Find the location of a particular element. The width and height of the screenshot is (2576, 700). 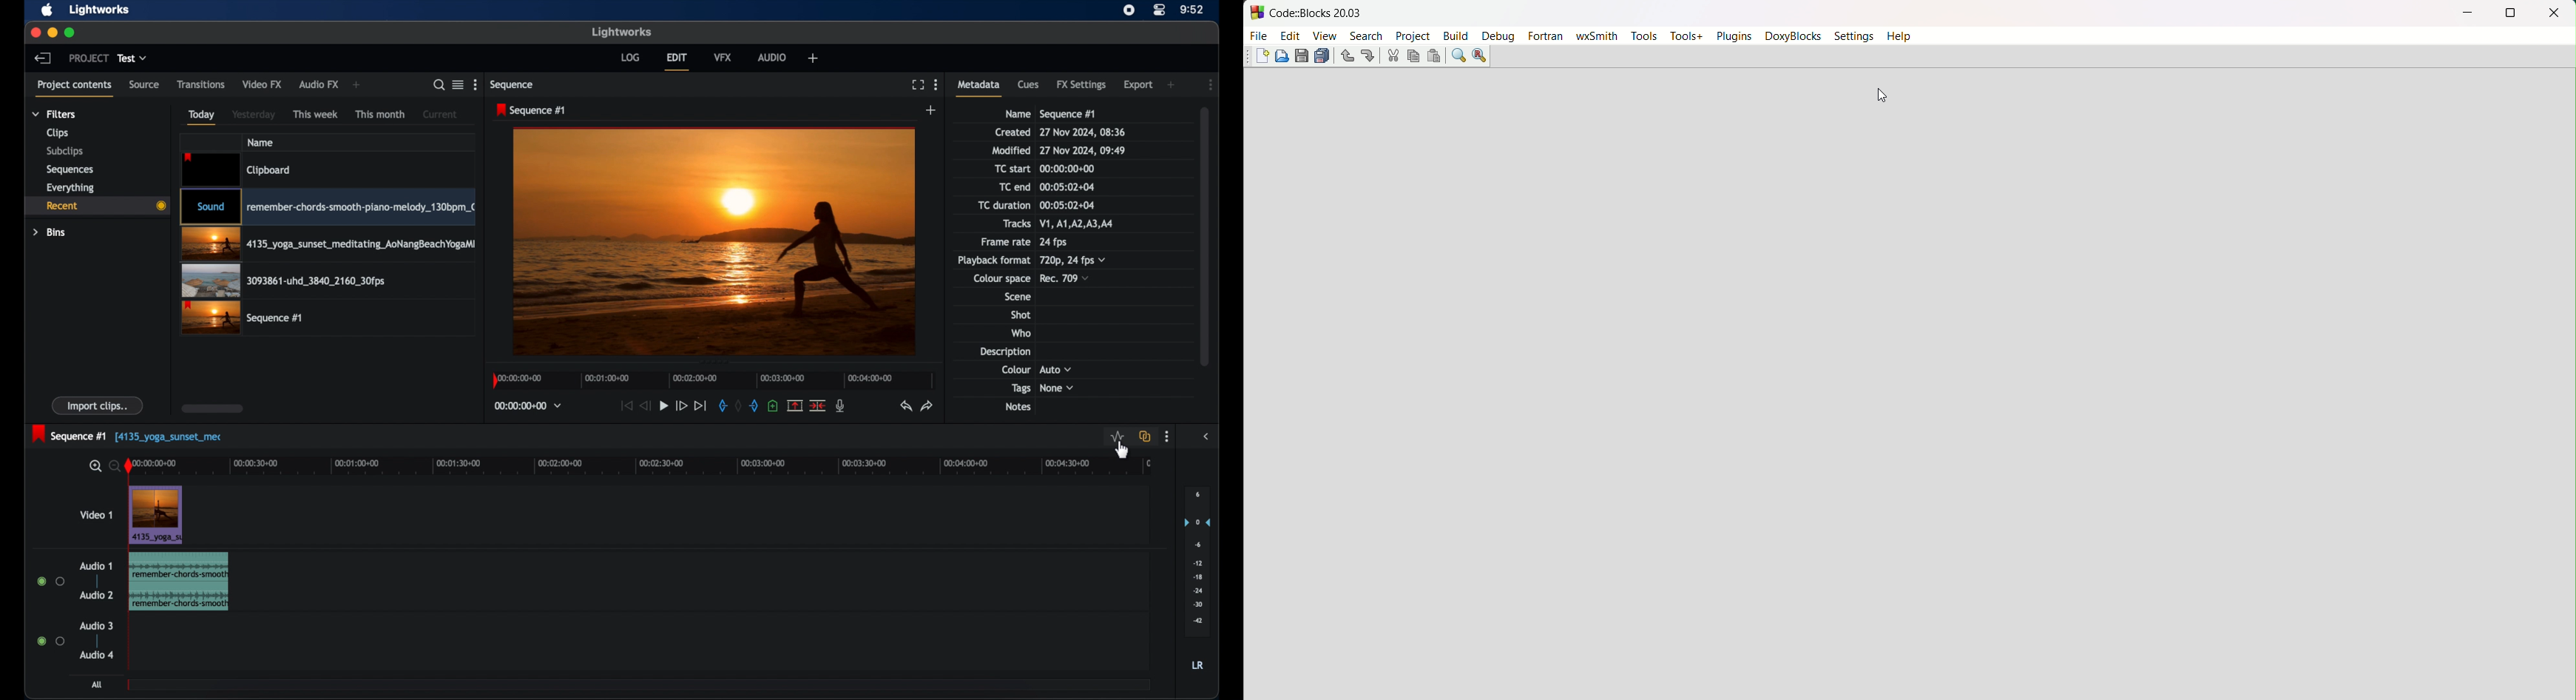

scroll box is located at coordinates (213, 408).